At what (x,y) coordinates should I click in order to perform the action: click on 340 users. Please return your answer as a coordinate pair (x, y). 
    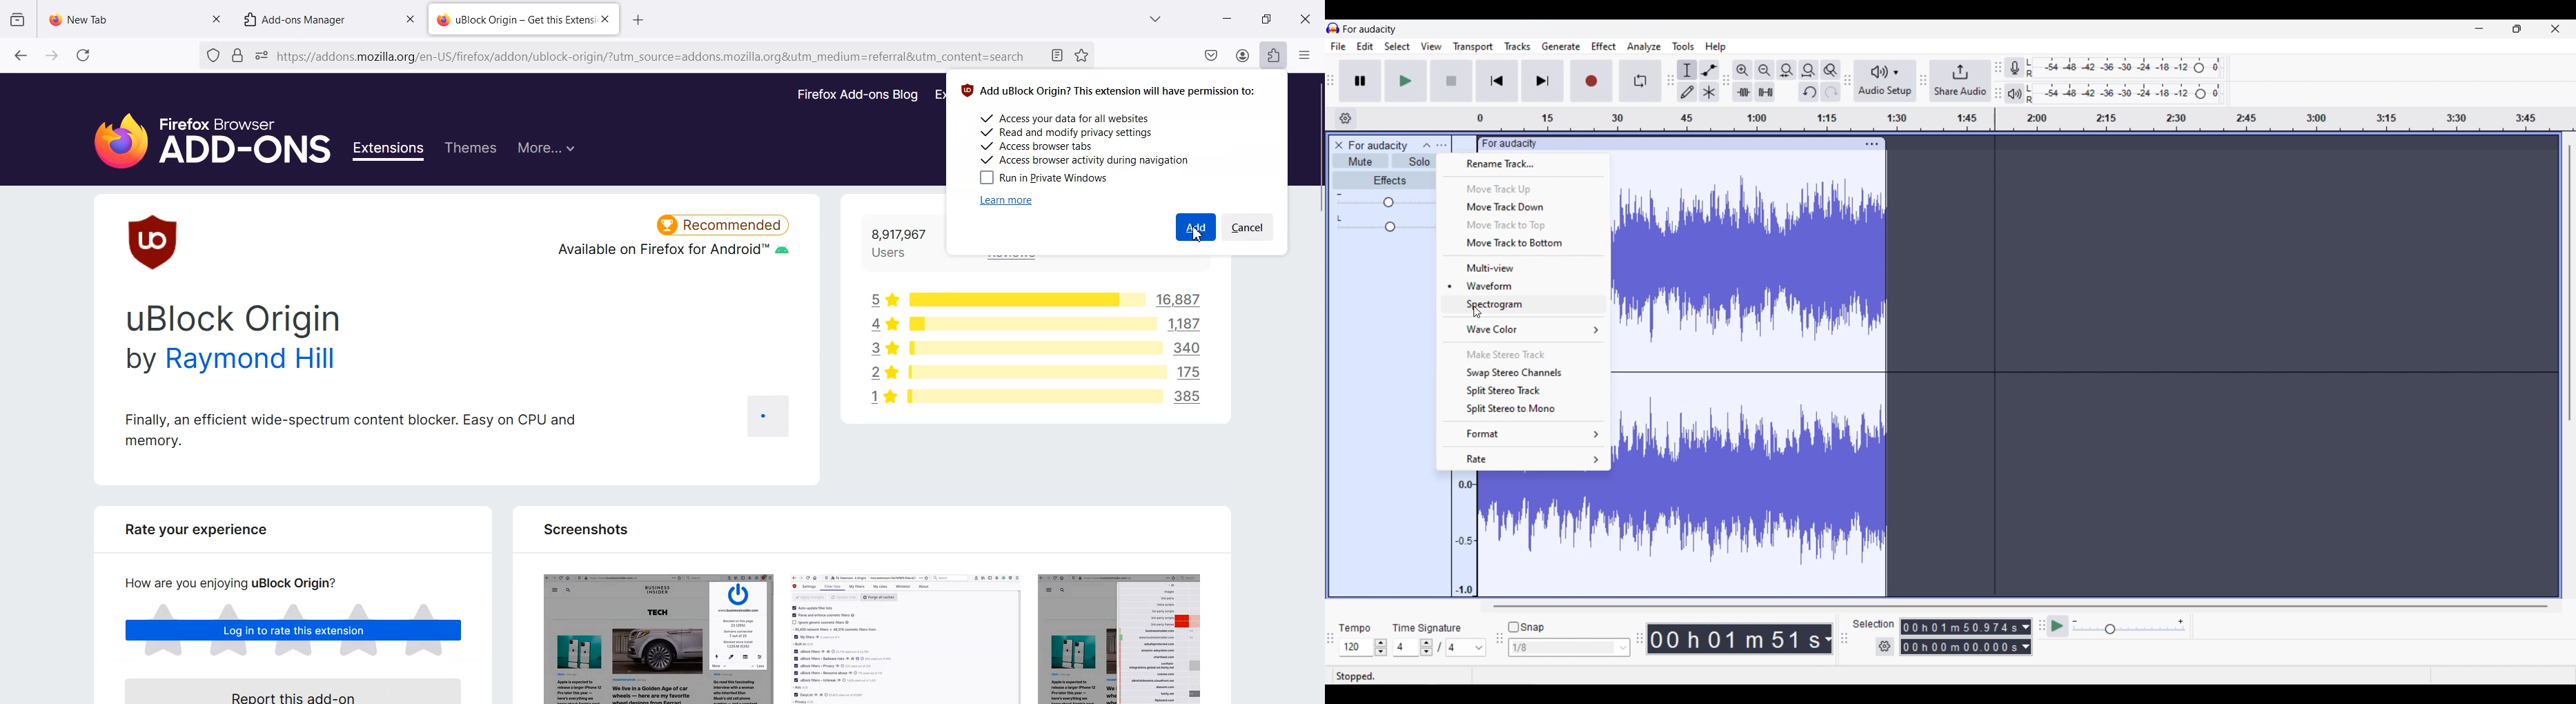
    Looking at the image, I should click on (1191, 348).